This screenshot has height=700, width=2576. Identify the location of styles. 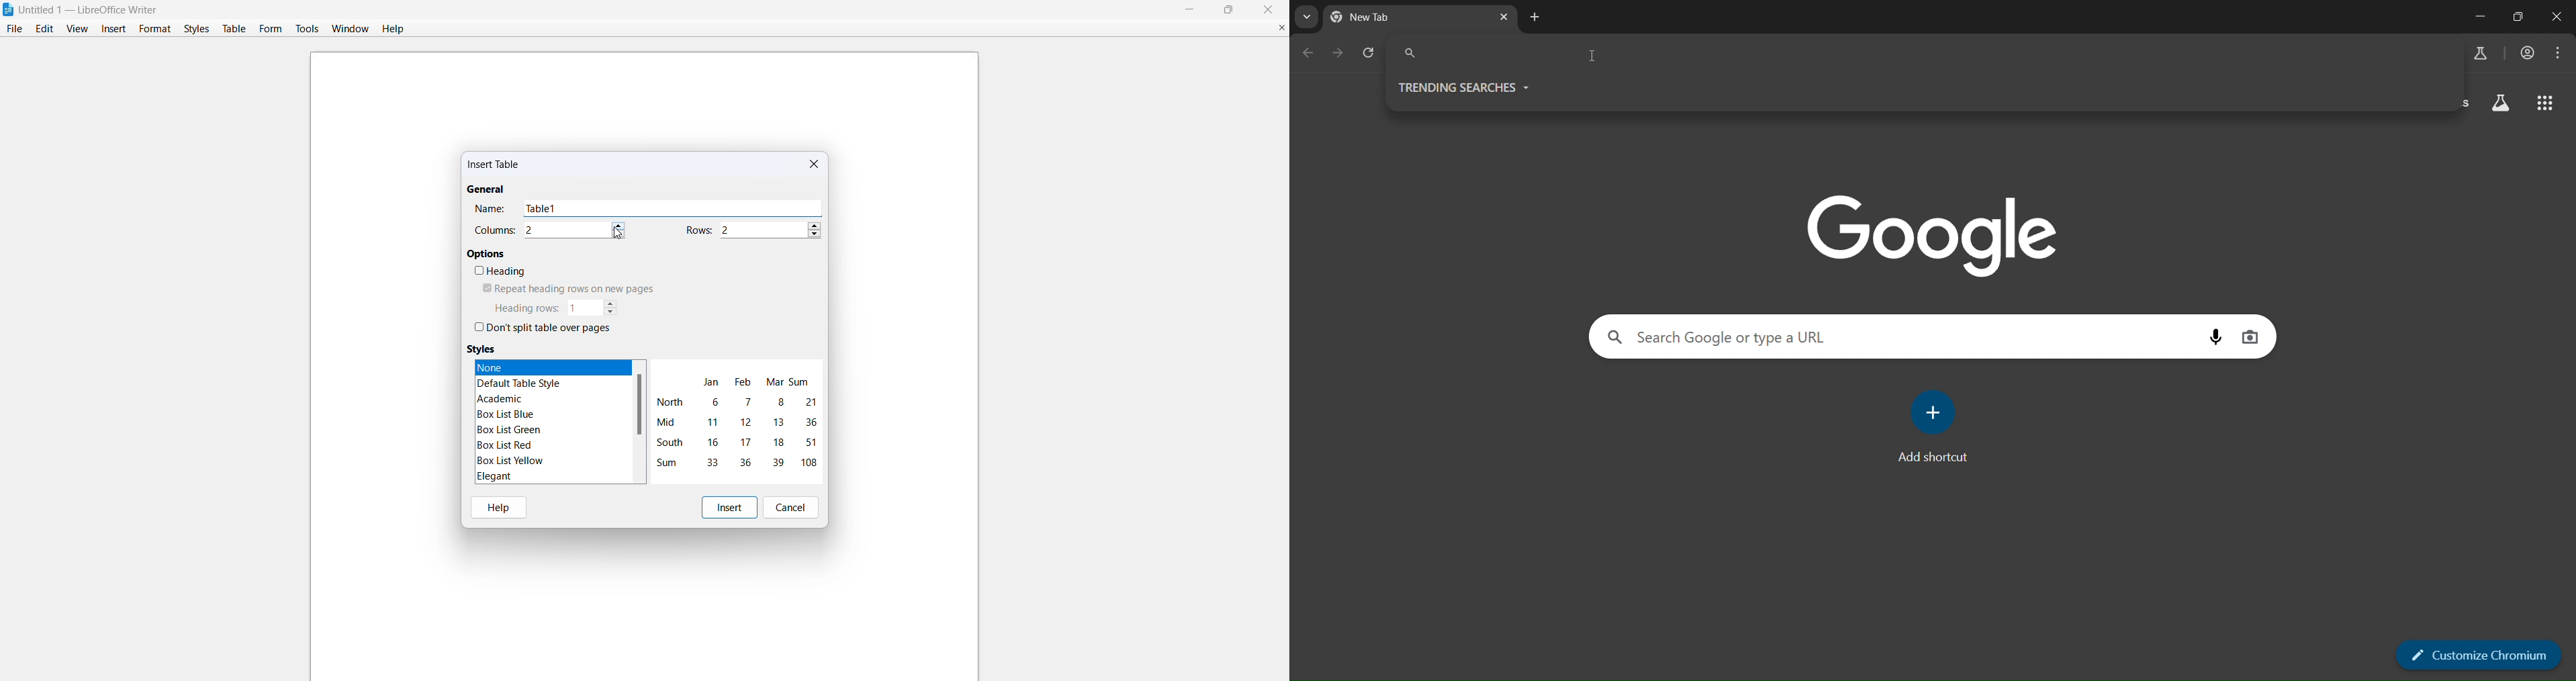
(195, 28).